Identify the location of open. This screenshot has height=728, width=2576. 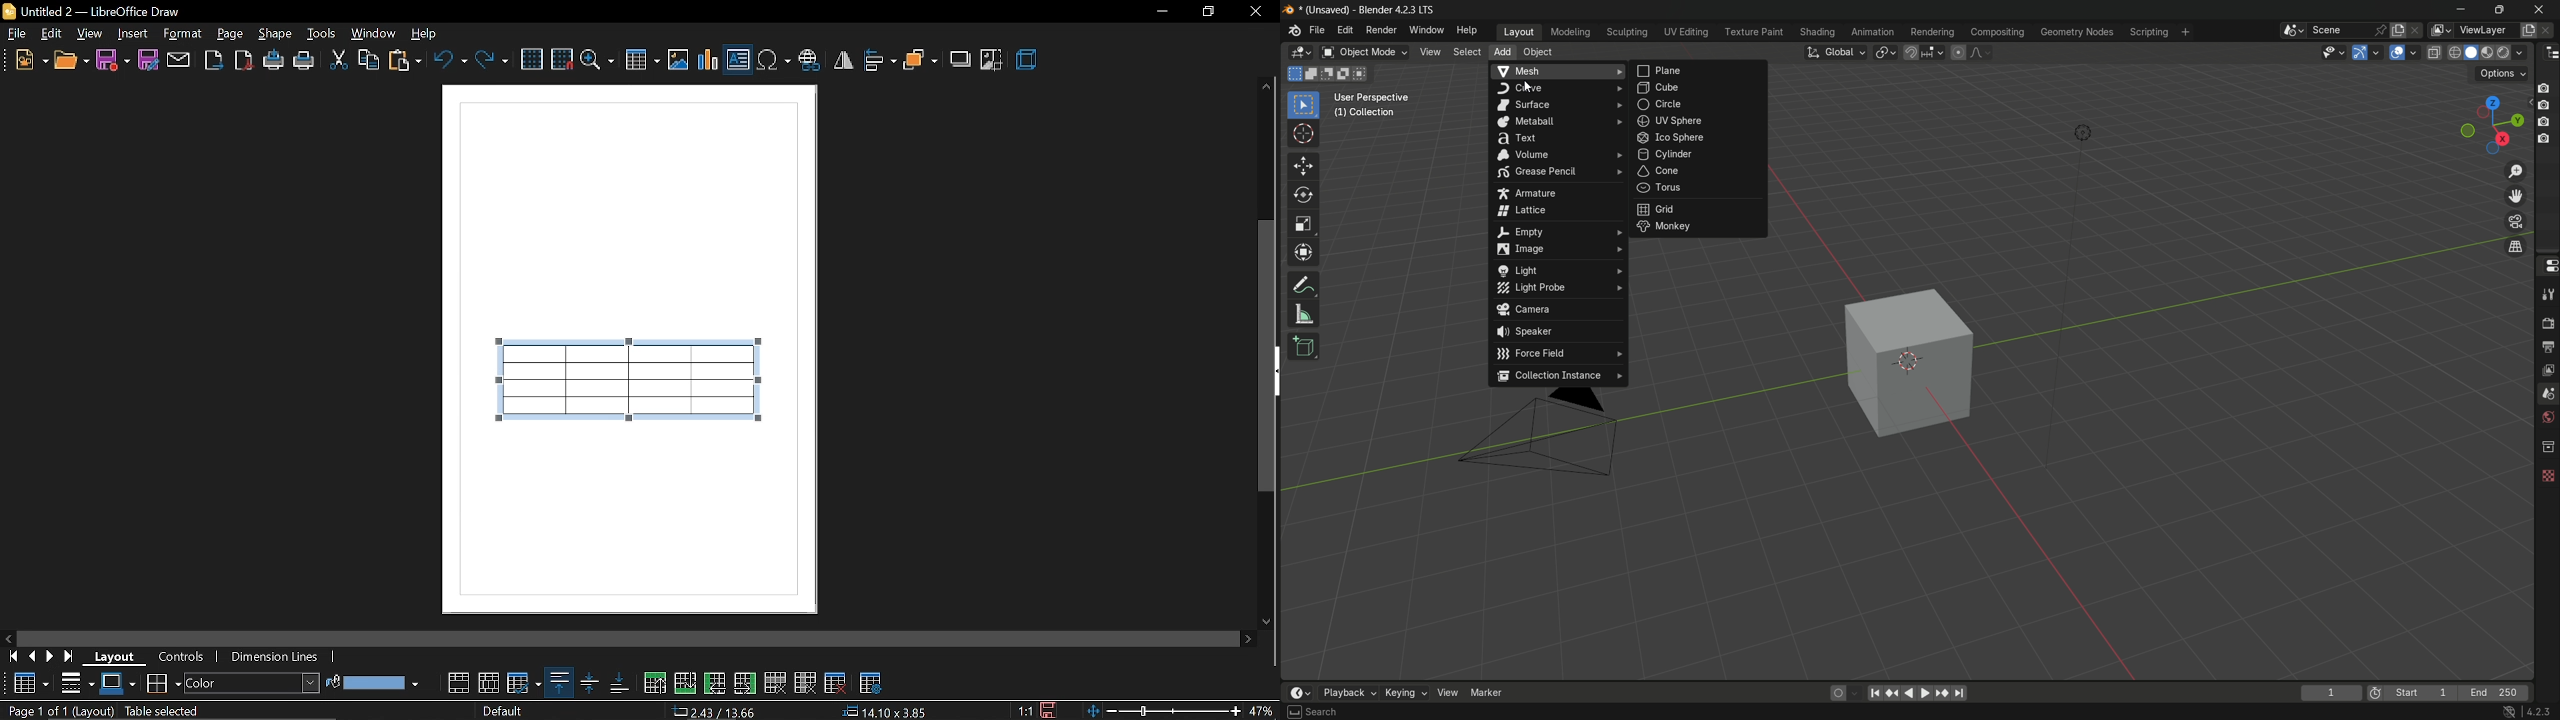
(71, 60).